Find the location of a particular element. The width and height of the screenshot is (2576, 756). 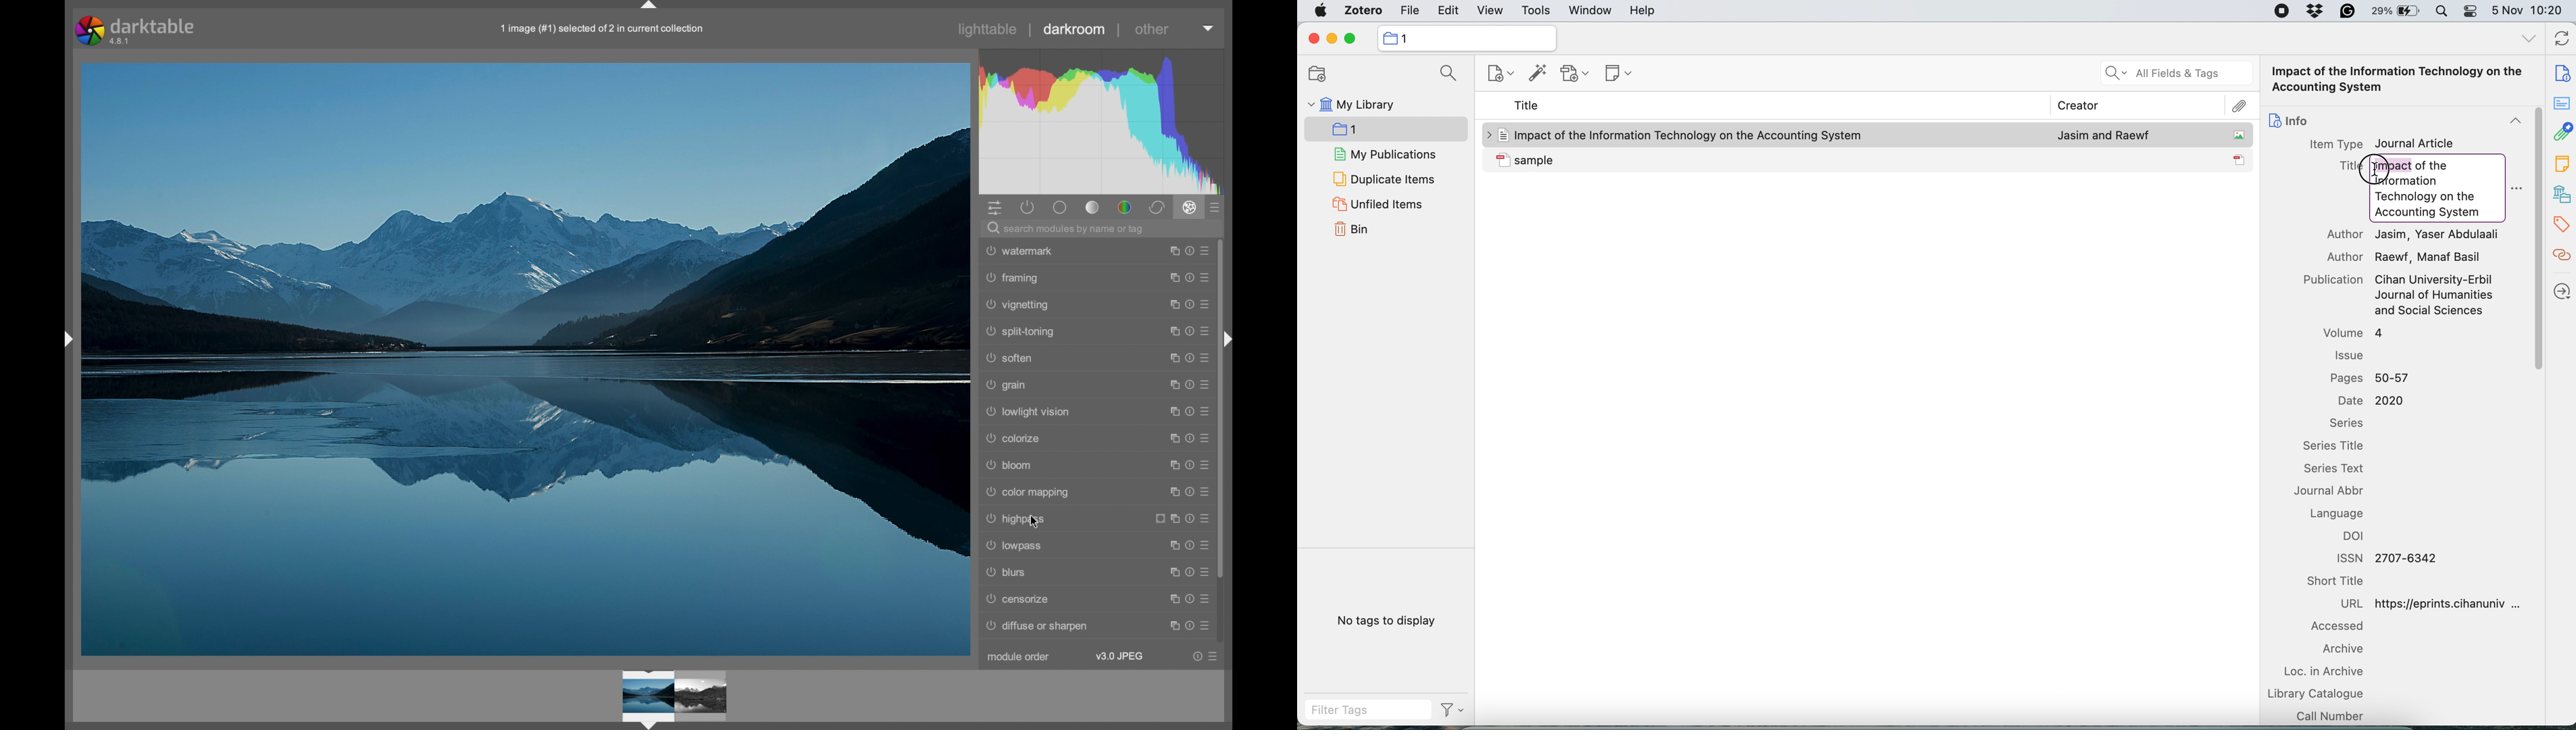

more options is located at coordinates (1188, 465).